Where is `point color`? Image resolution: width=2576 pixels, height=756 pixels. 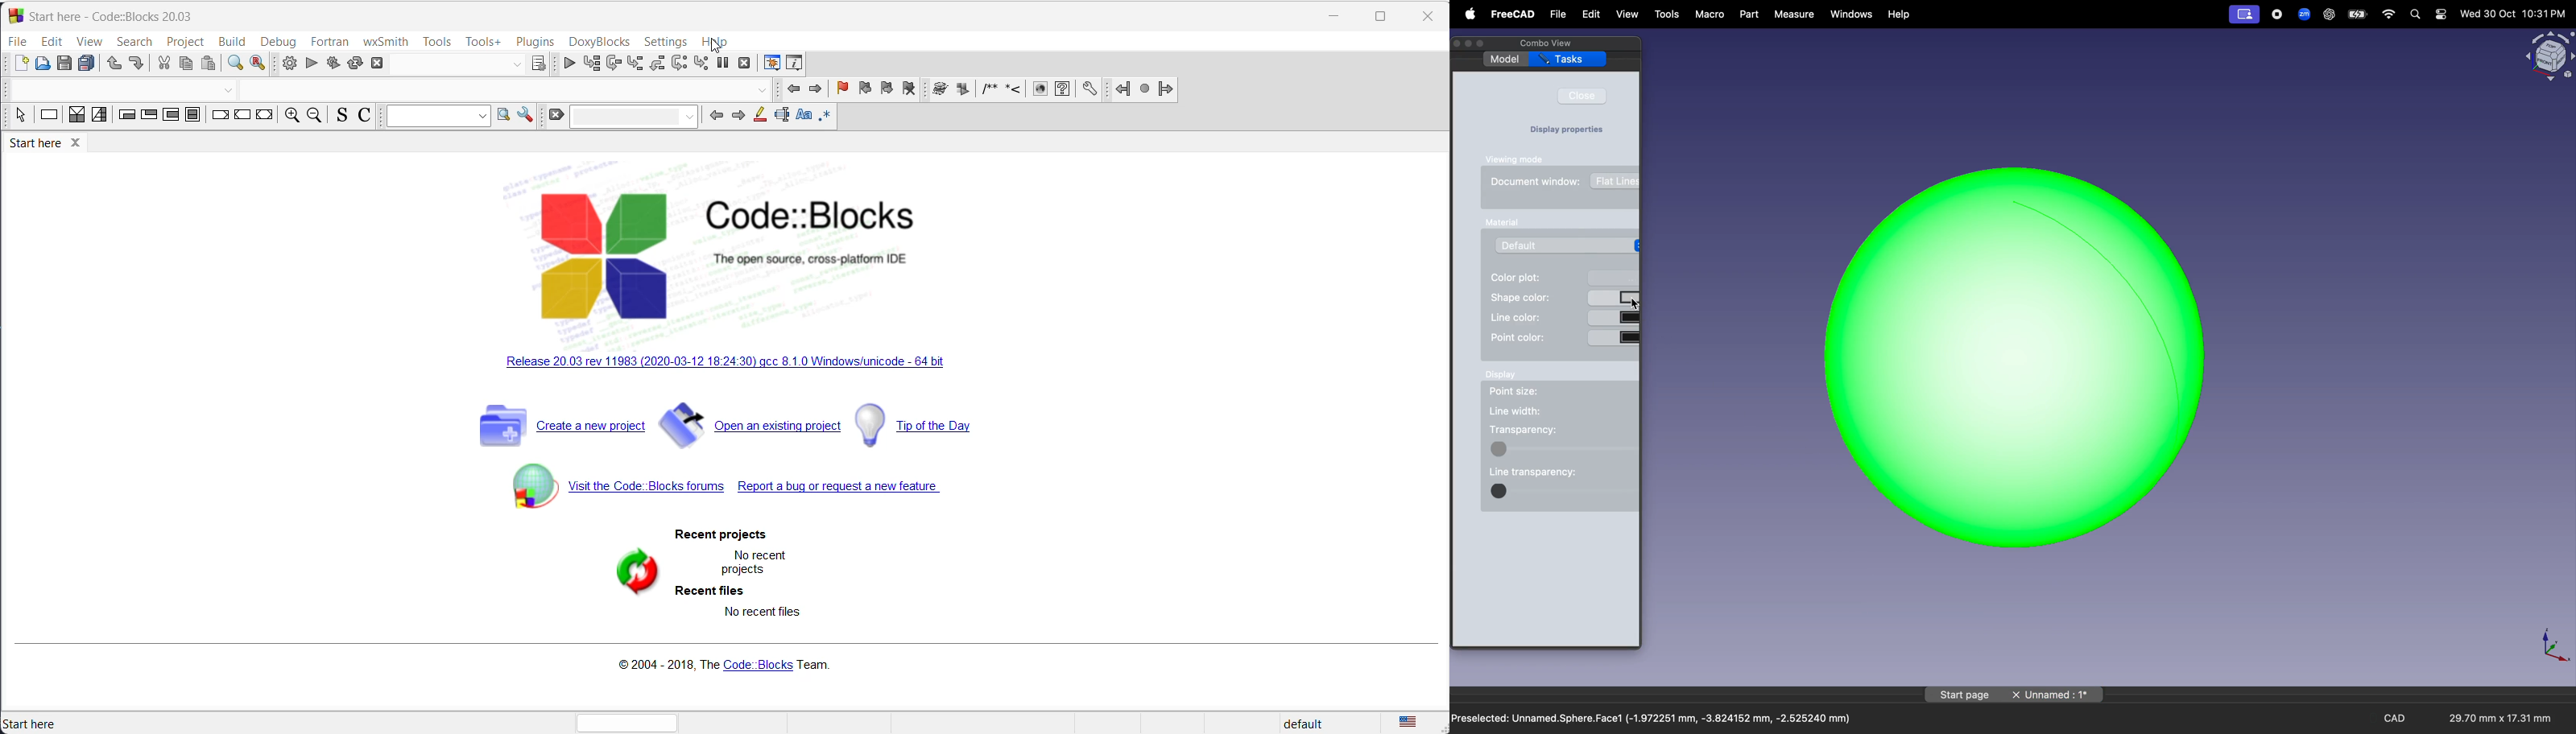 point color is located at coordinates (1562, 338).